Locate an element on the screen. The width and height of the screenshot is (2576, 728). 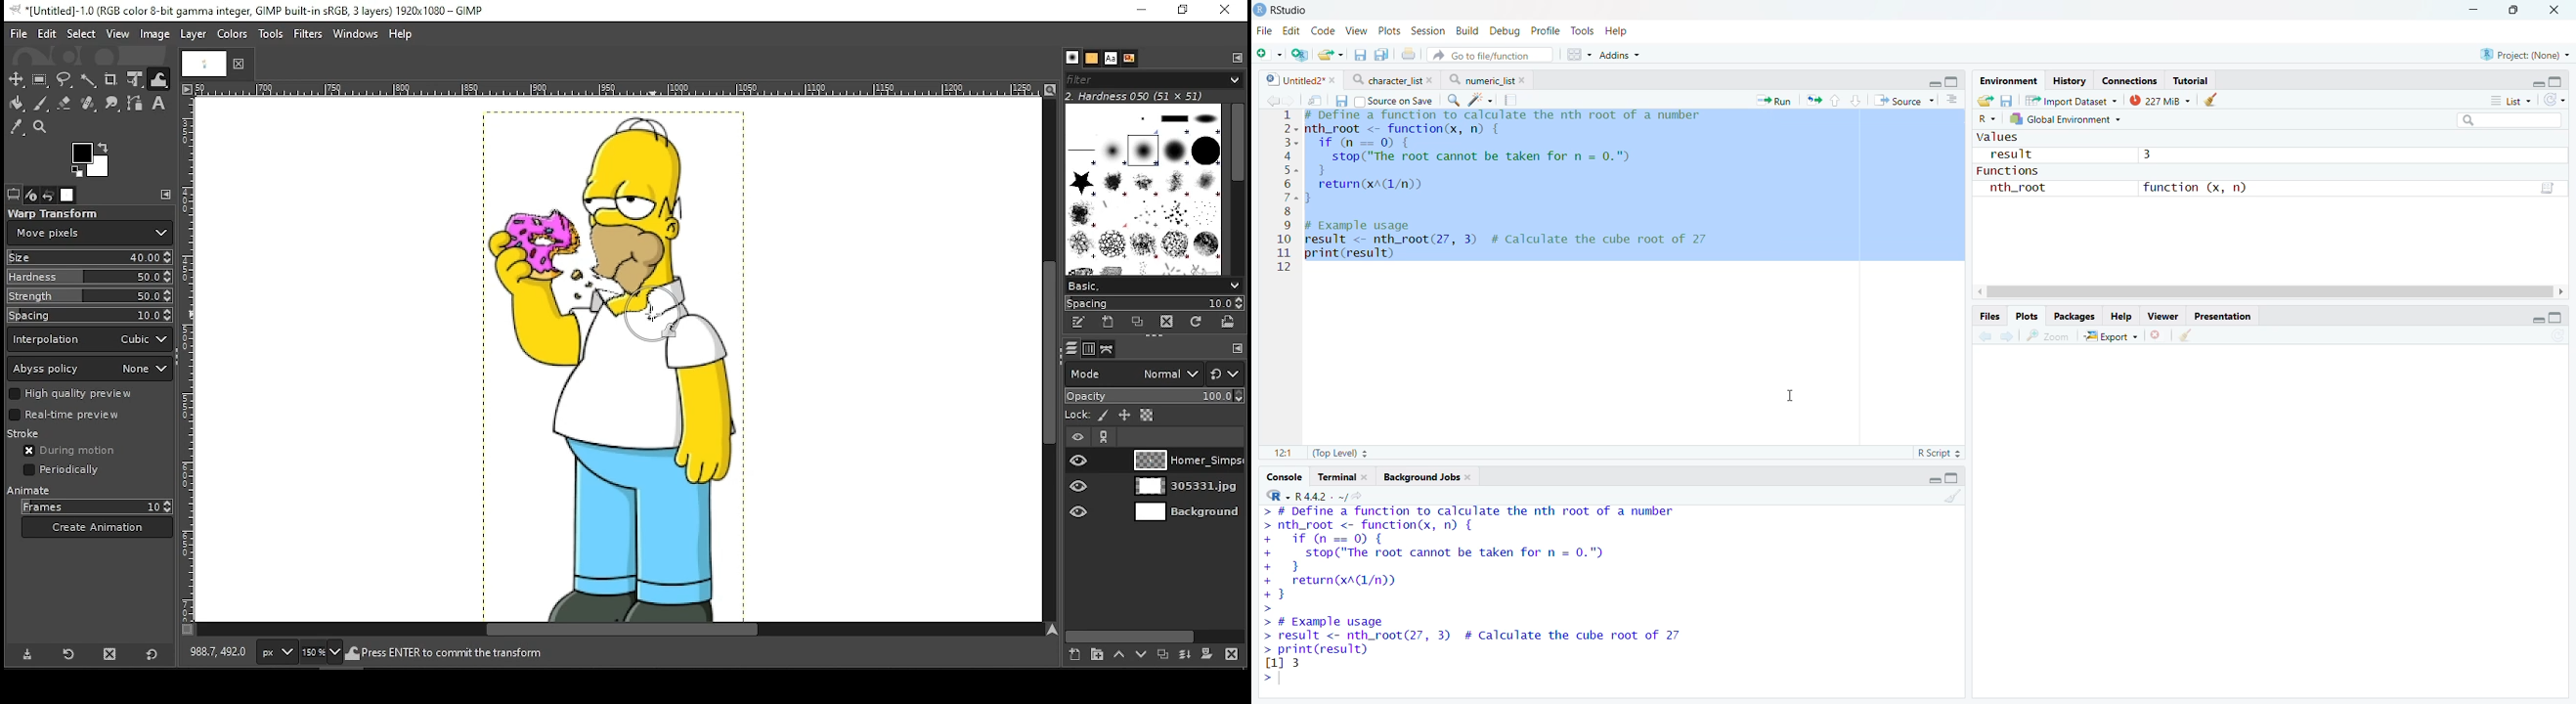
Save is located at coordinates (1342, 101).